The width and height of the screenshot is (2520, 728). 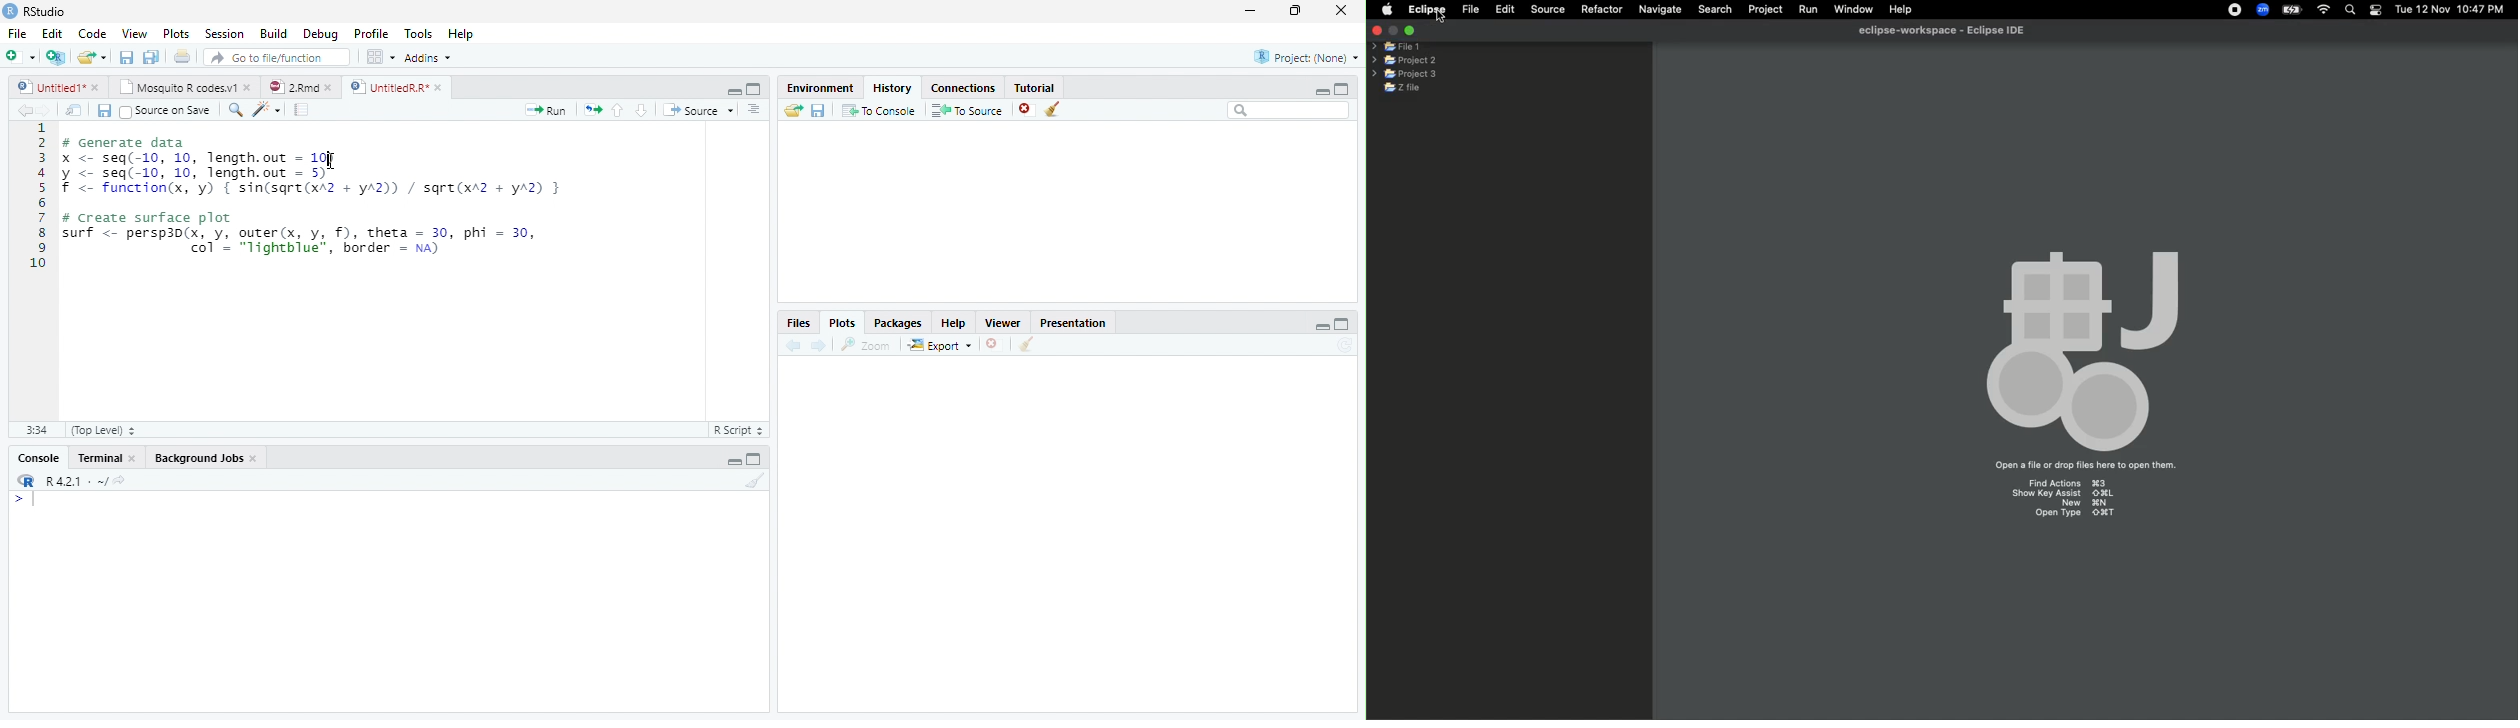 What do you see at coordinates (1602, 10) in the screenshot?
I see `Refractor` at bounding box center [1602, 10].